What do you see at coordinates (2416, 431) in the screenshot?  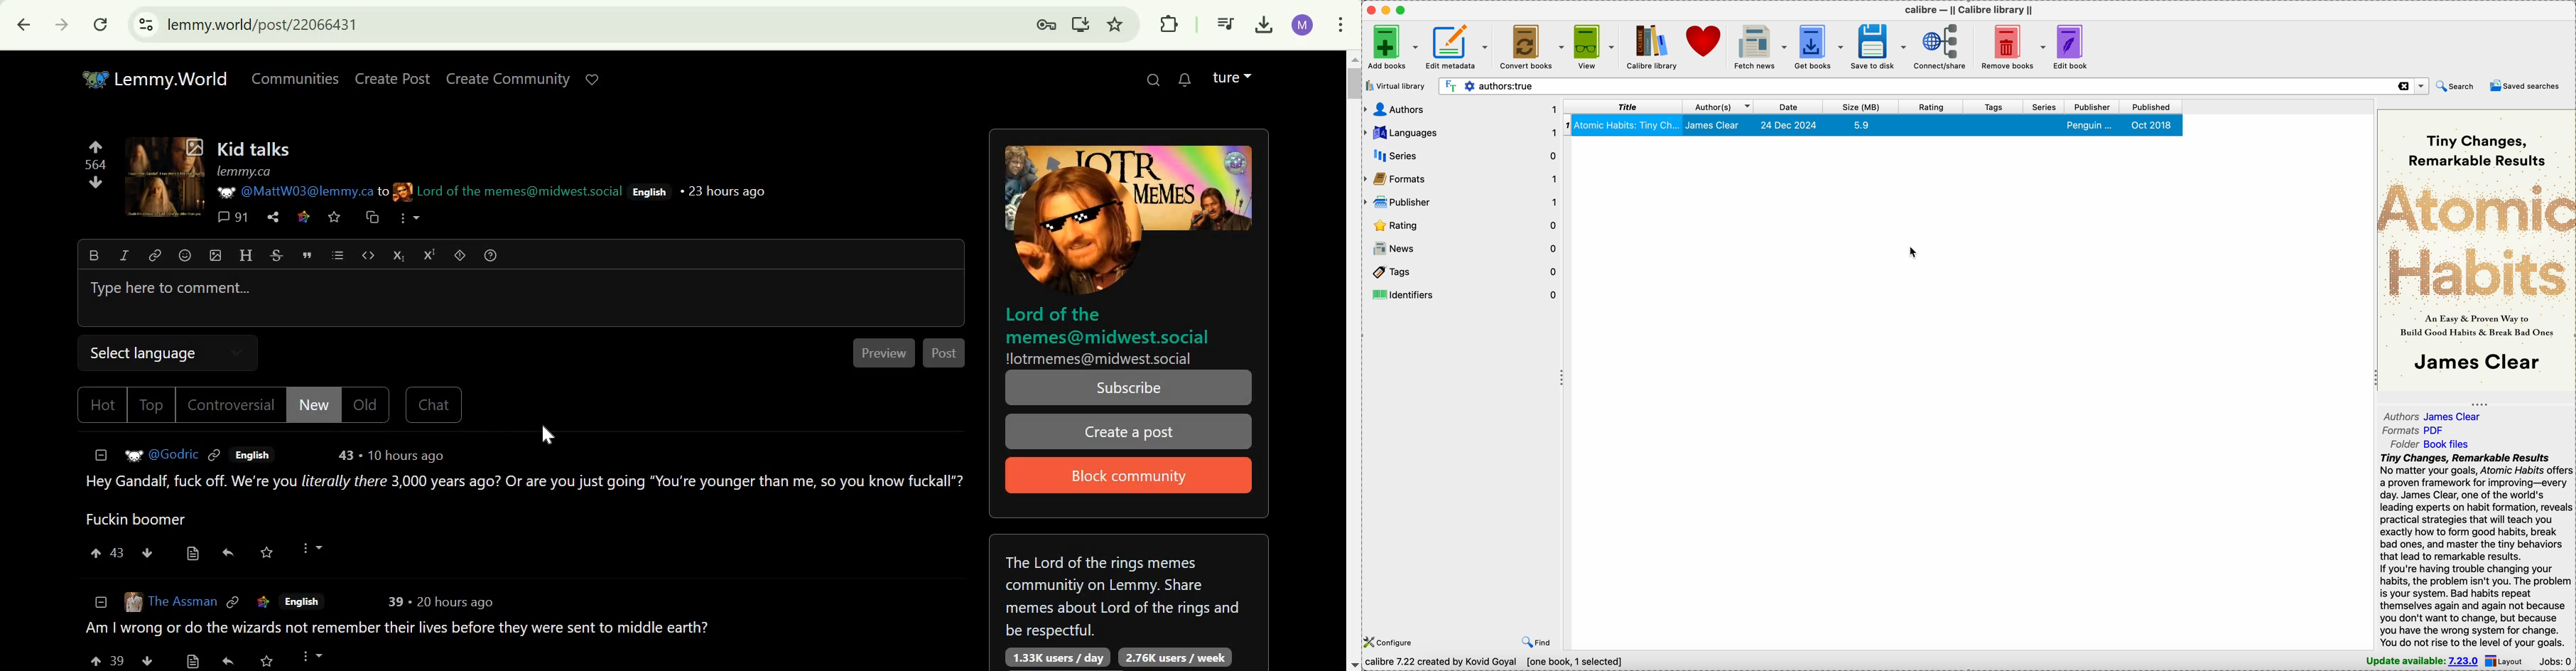 I see `formats PDF` at bounding box center [2416, 431].